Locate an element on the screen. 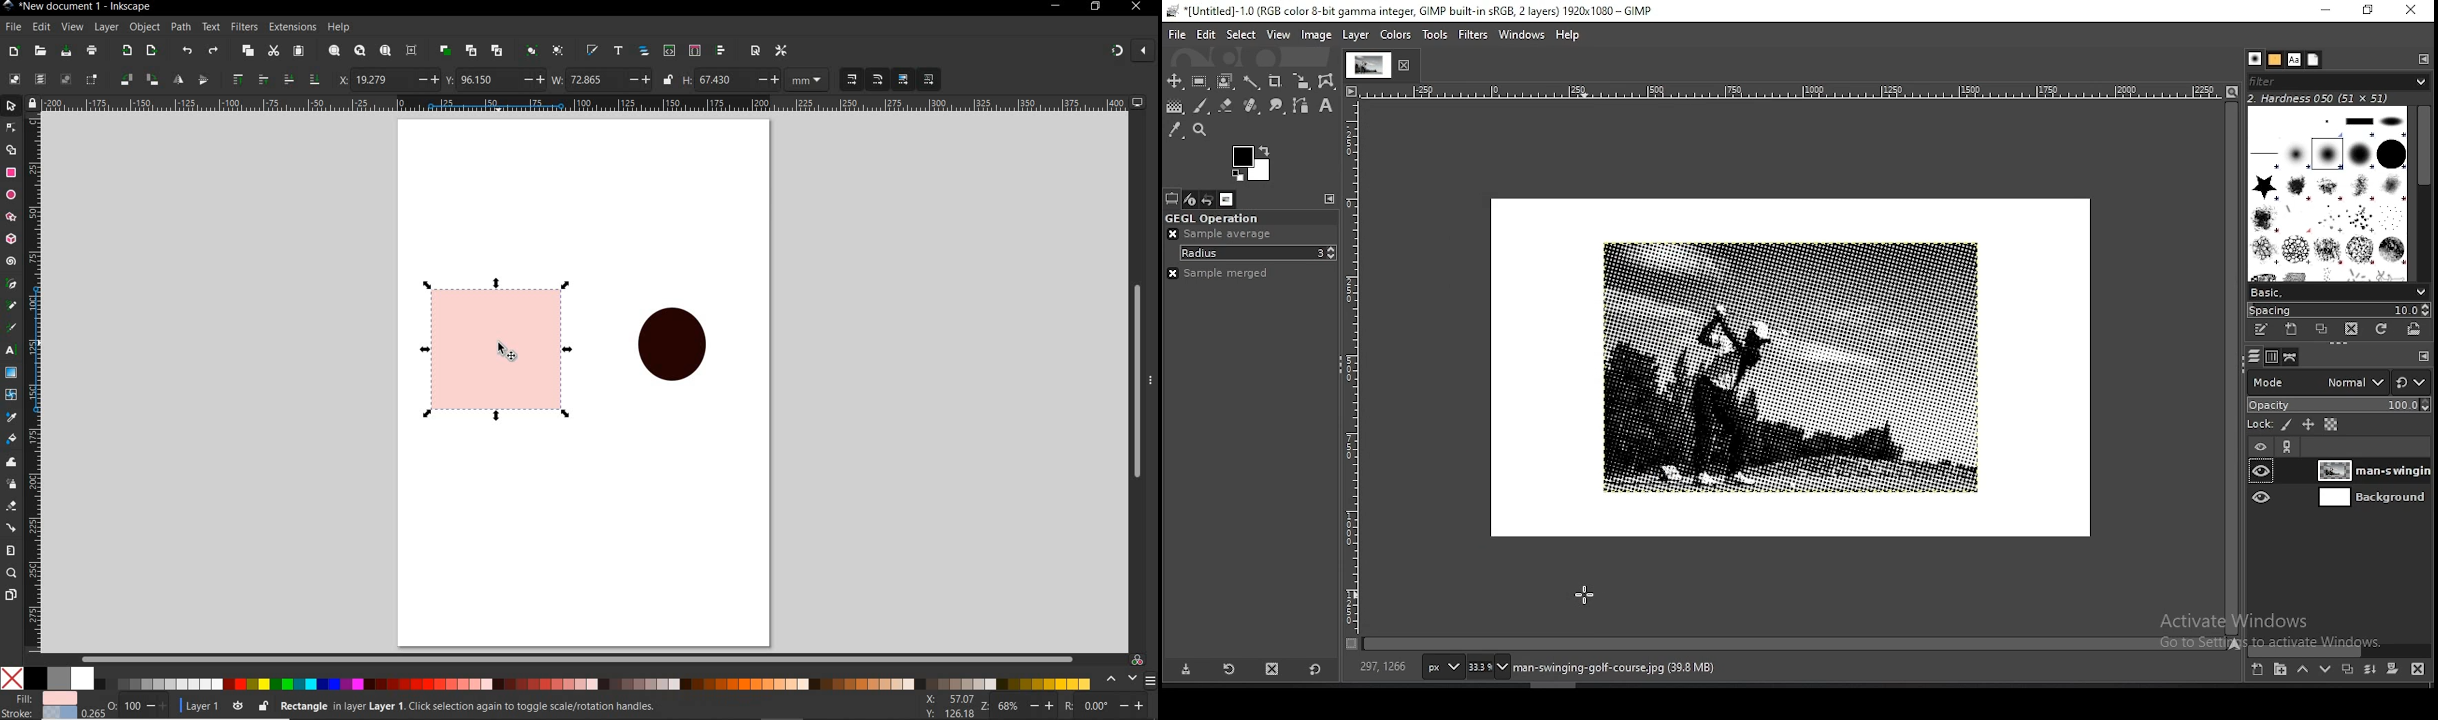 The width and height of the screenshot is (2464, 728). copy is located at coordinates (248, 51).